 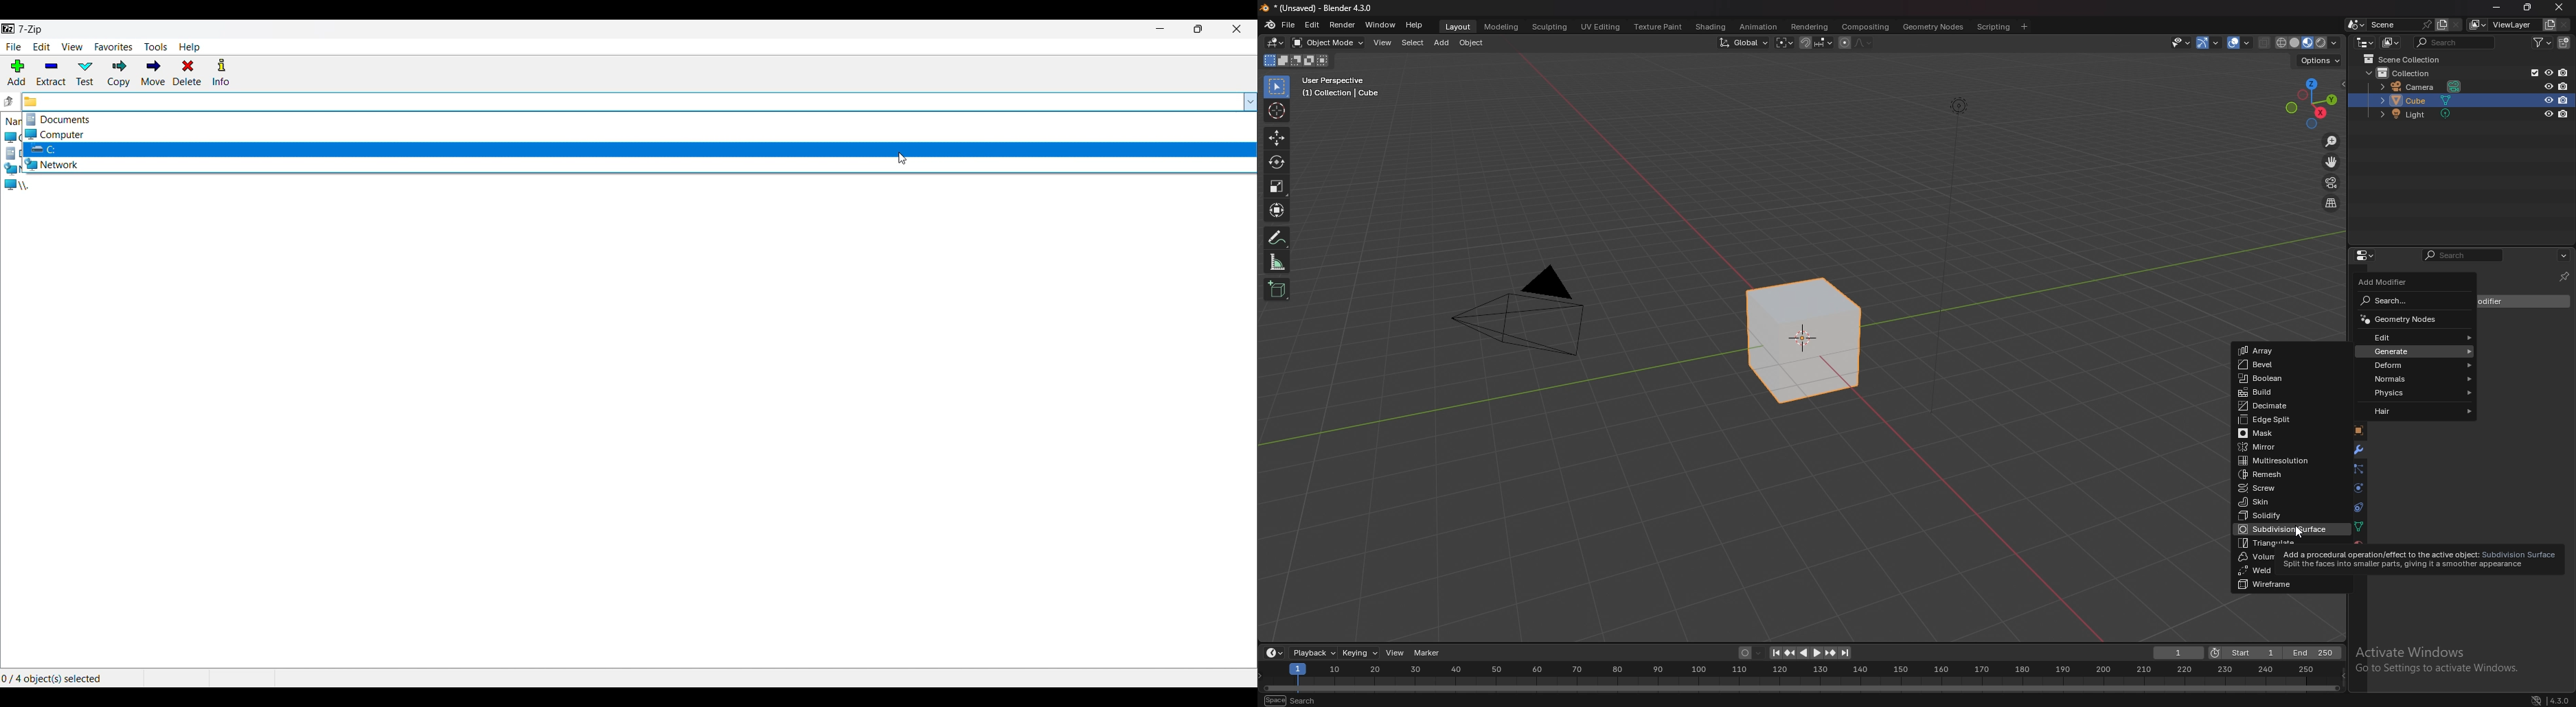 I want to click on object, so click(x=2358, y=430).